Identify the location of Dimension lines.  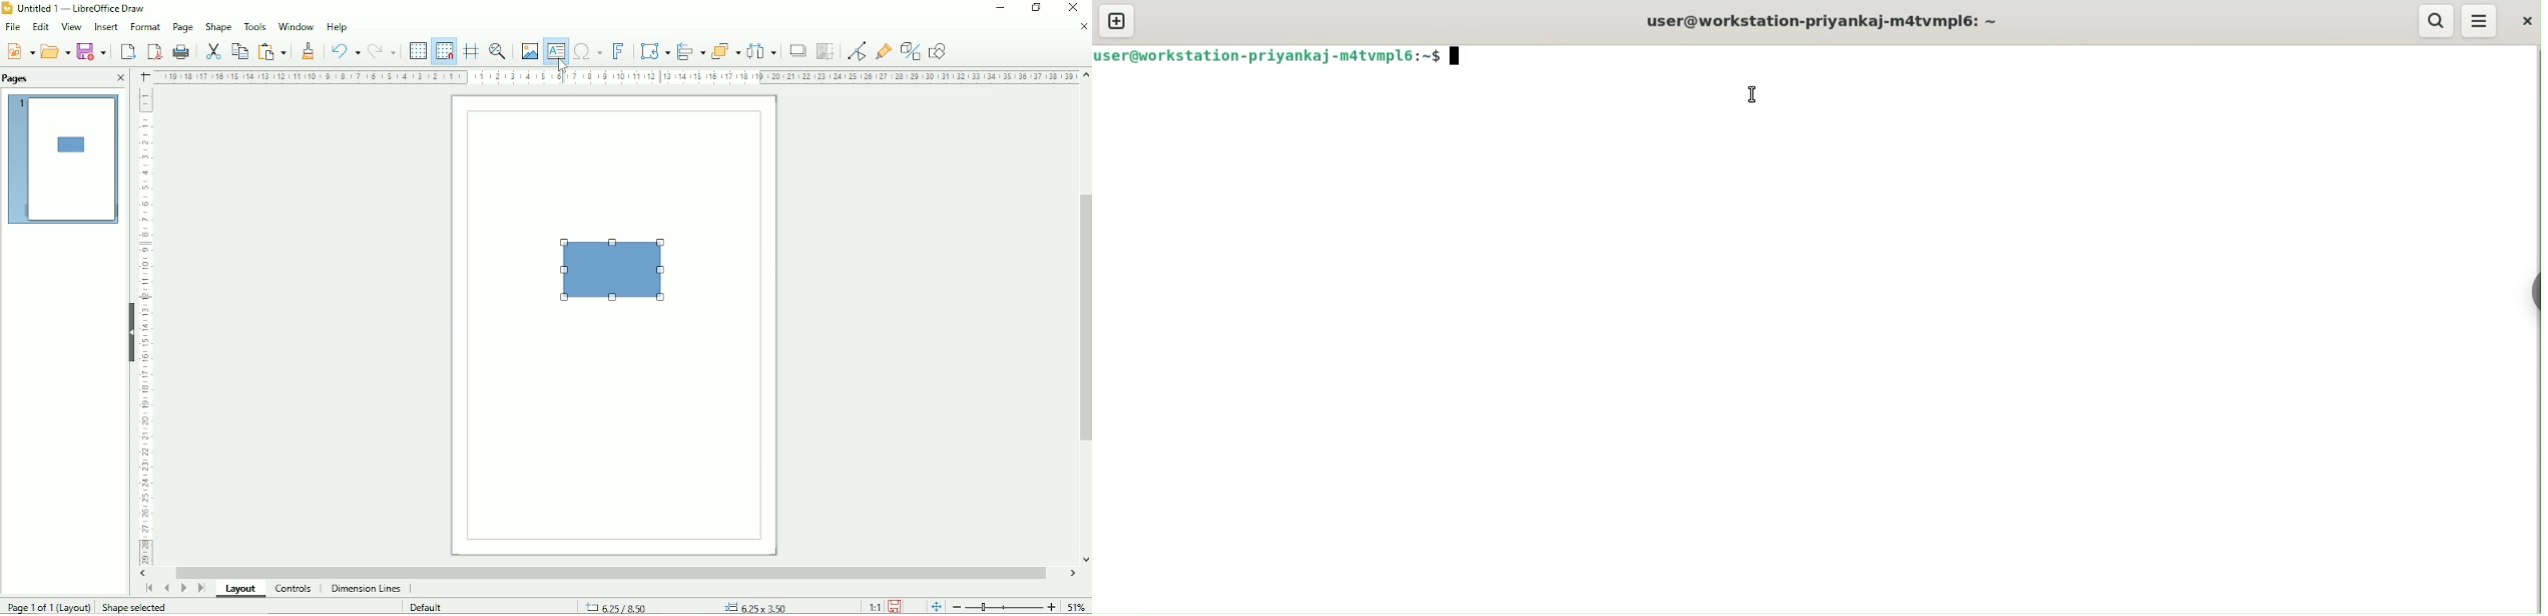
(366, 588).